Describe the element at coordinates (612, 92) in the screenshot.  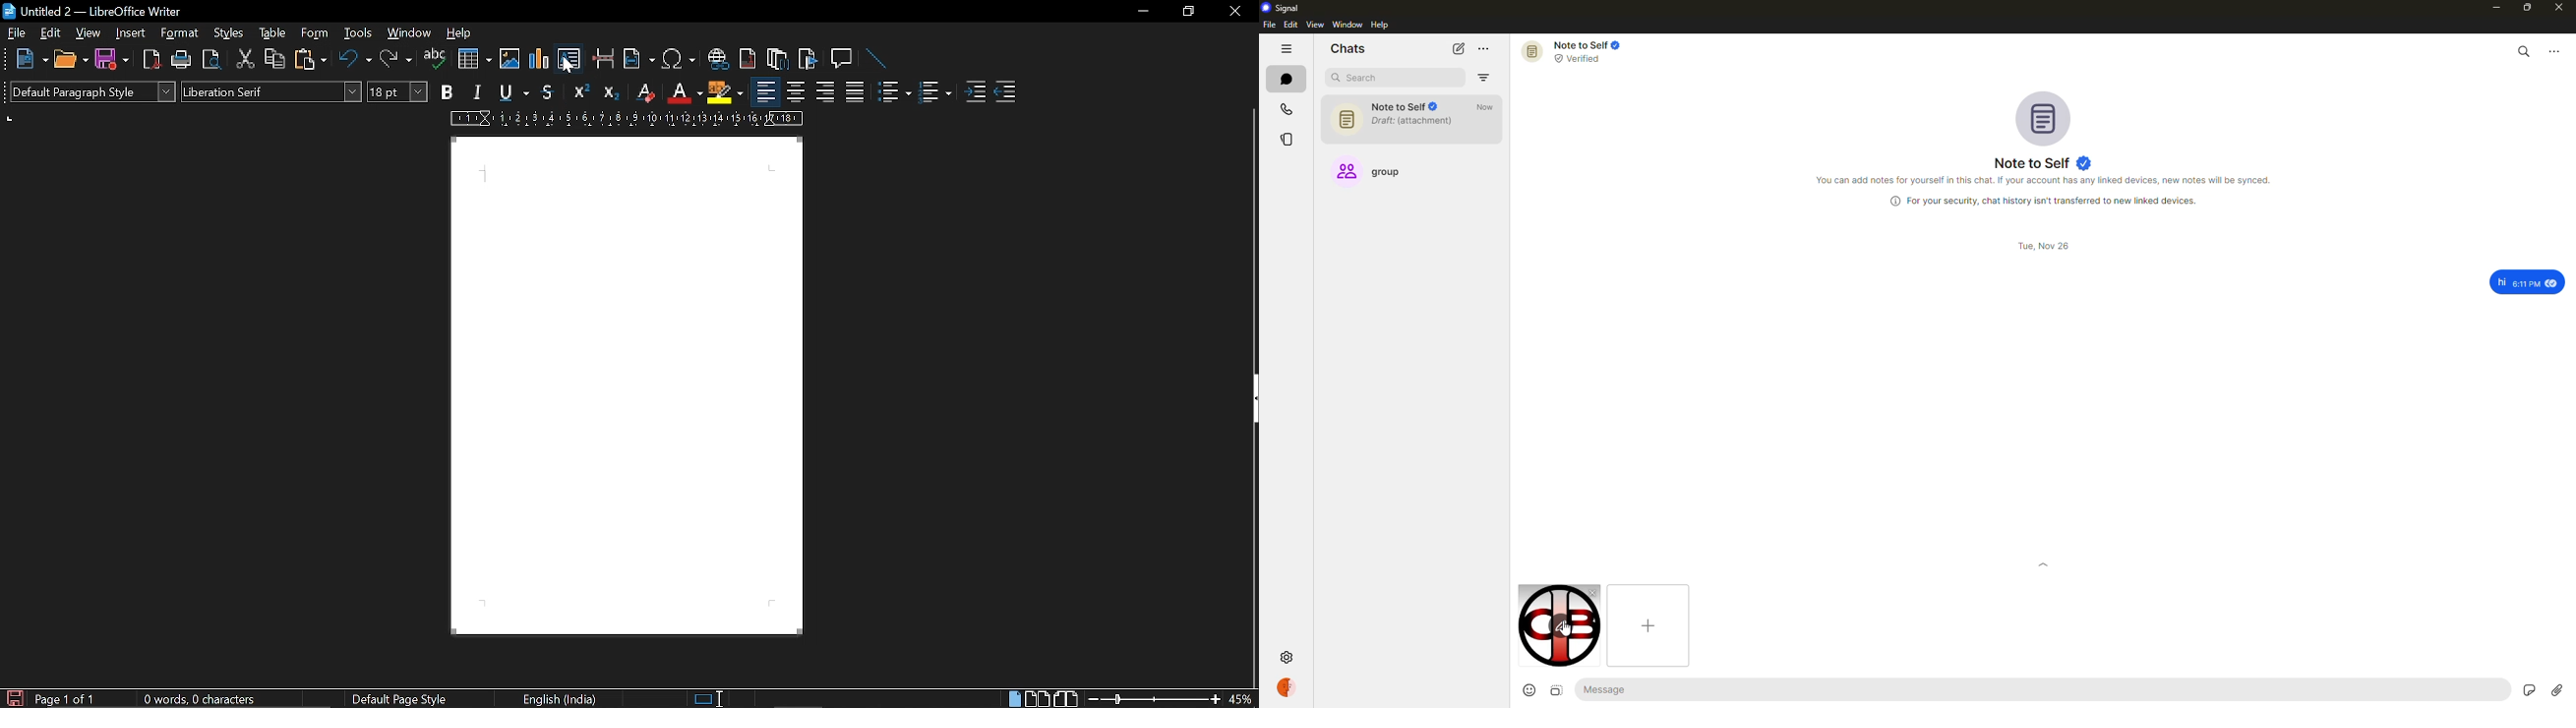
I see `subscript` at that location.